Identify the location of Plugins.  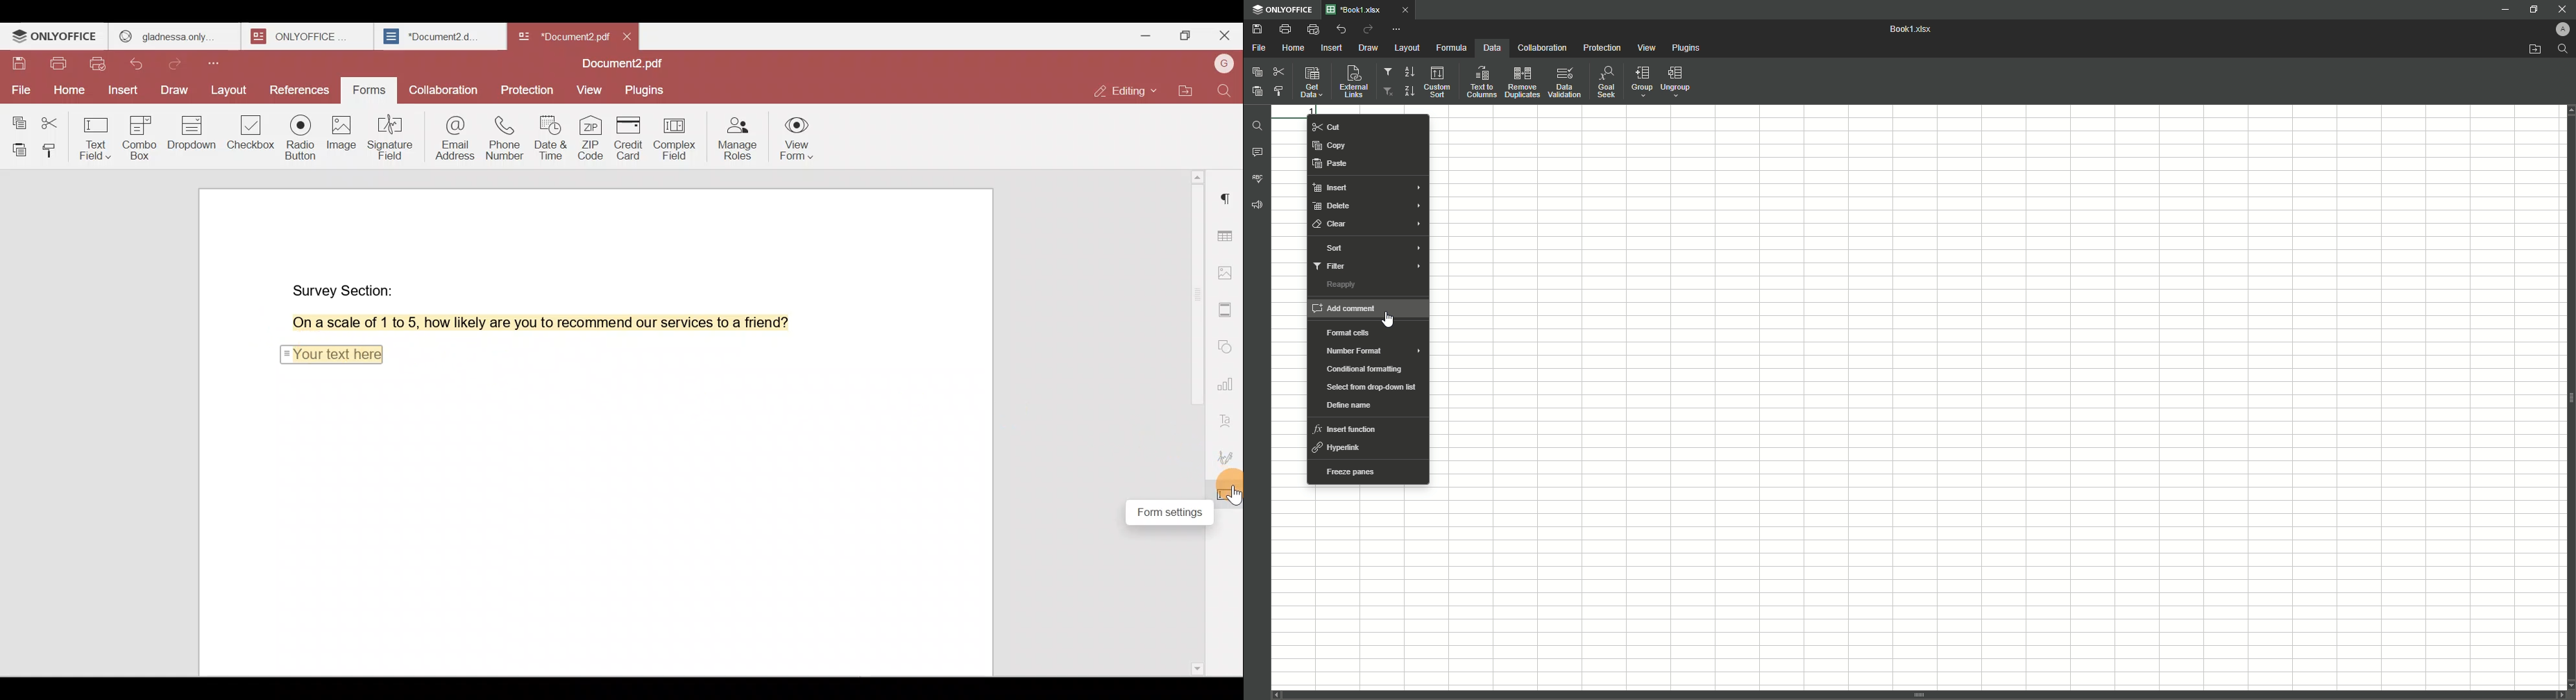
(1688, 49).